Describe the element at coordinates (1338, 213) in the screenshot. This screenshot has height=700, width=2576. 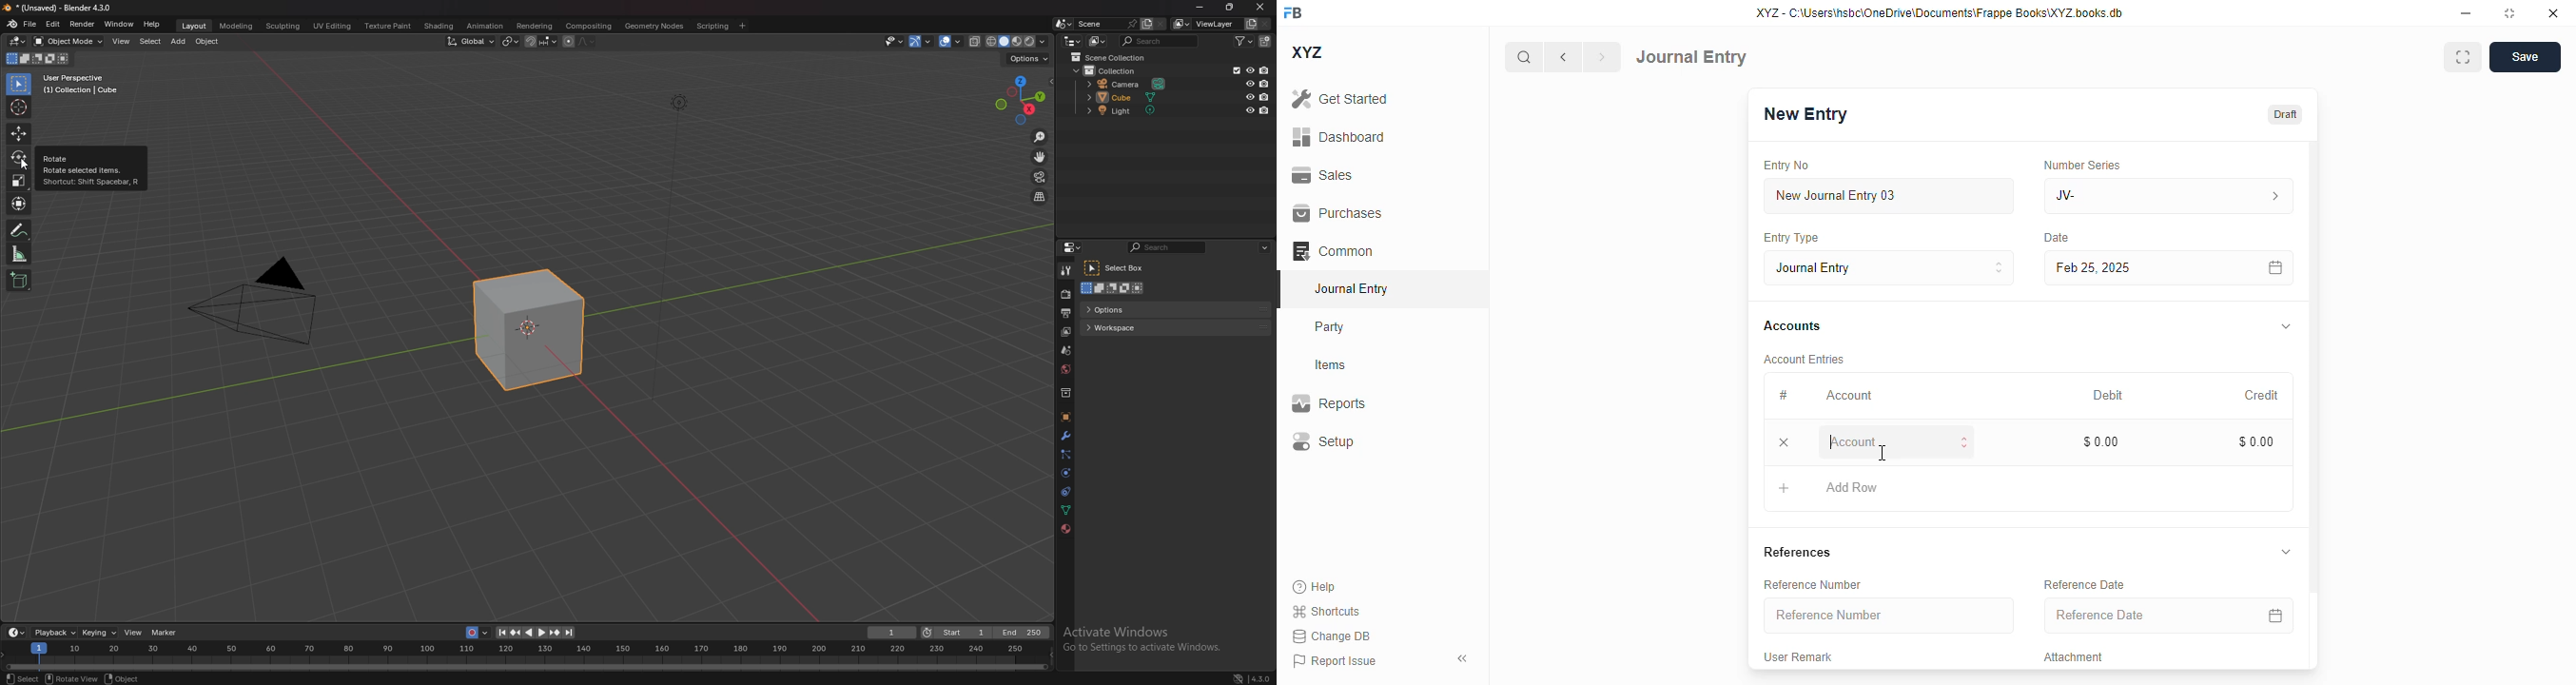
I see `purchases` at that location.